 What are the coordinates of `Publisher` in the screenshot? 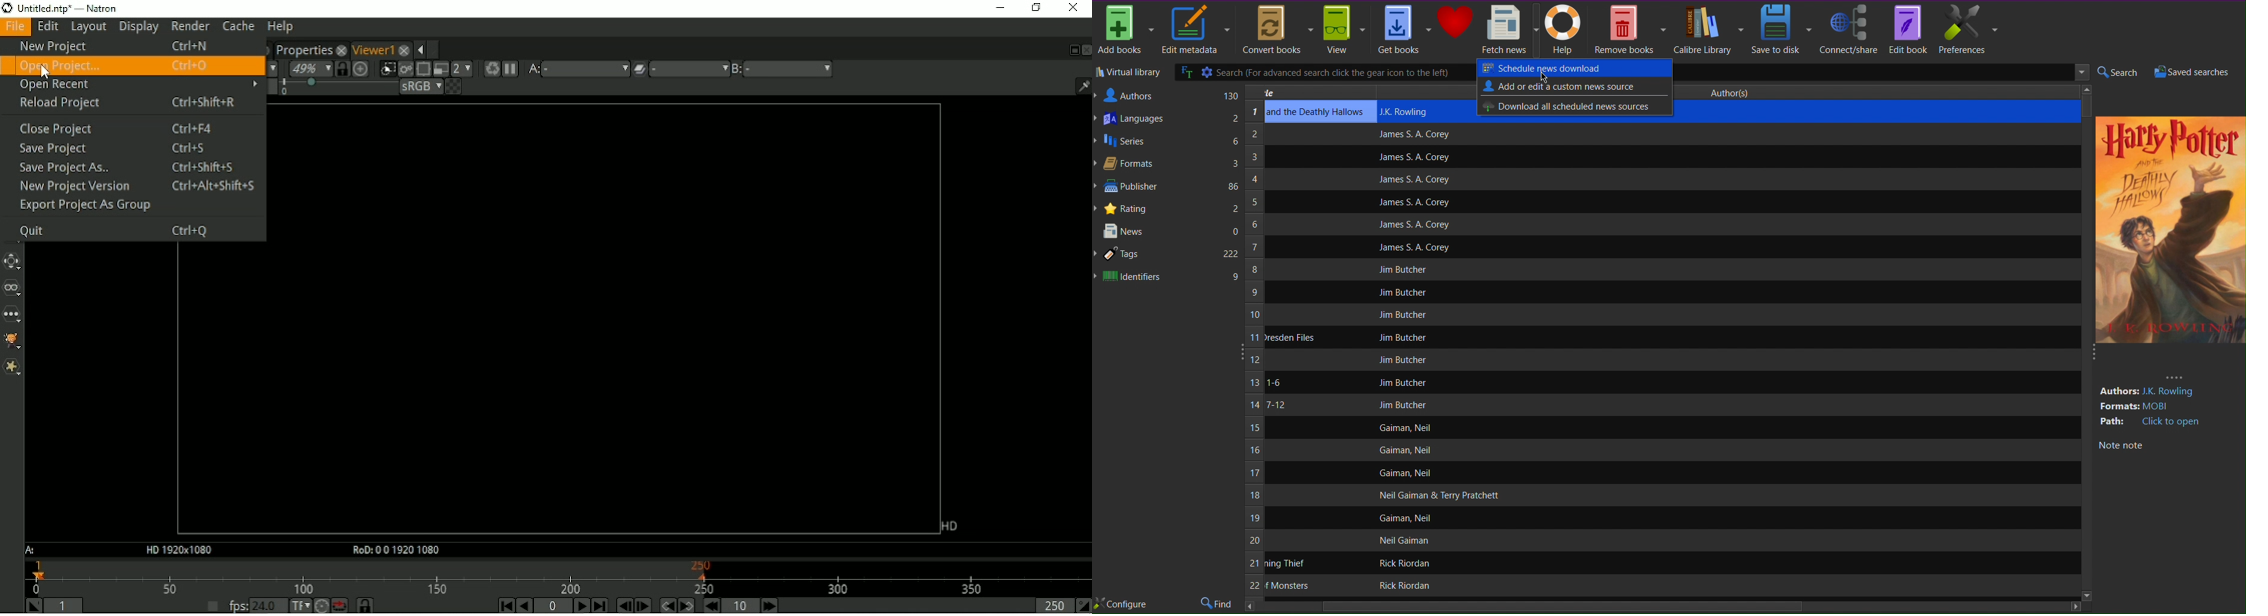 It's located at (1167, 187).